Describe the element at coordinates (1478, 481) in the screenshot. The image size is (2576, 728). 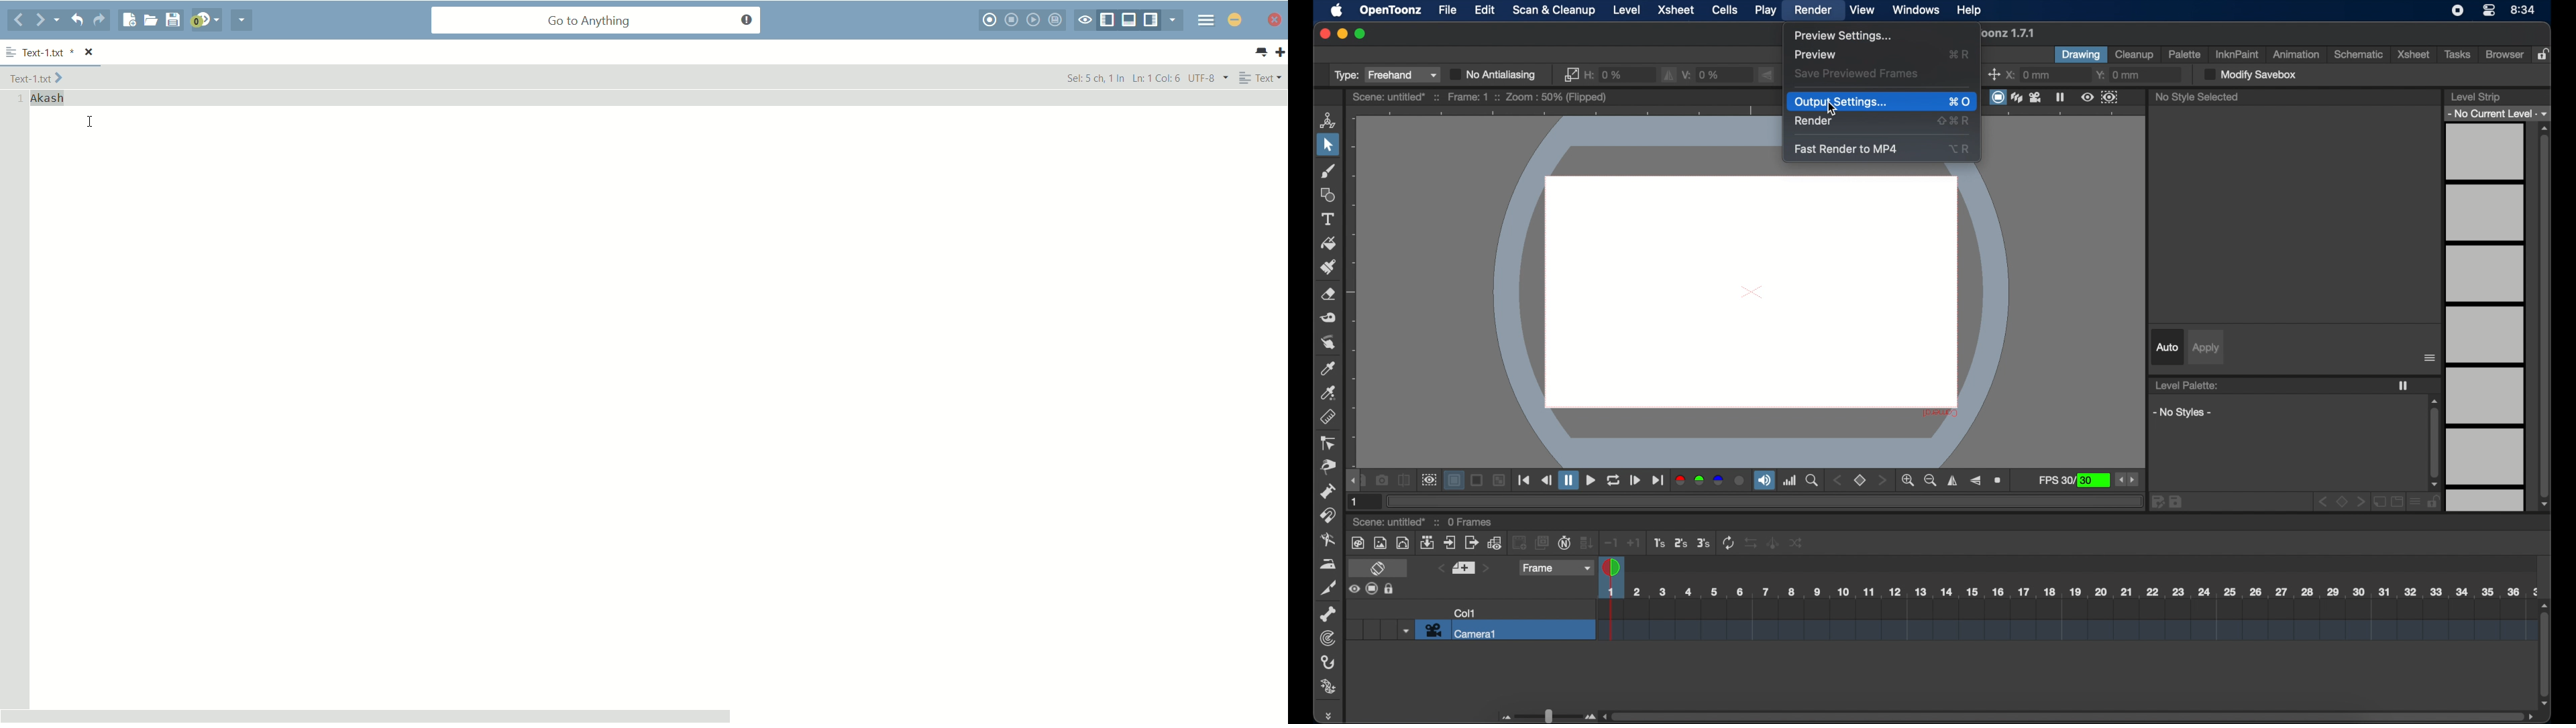
I see `` at that location.